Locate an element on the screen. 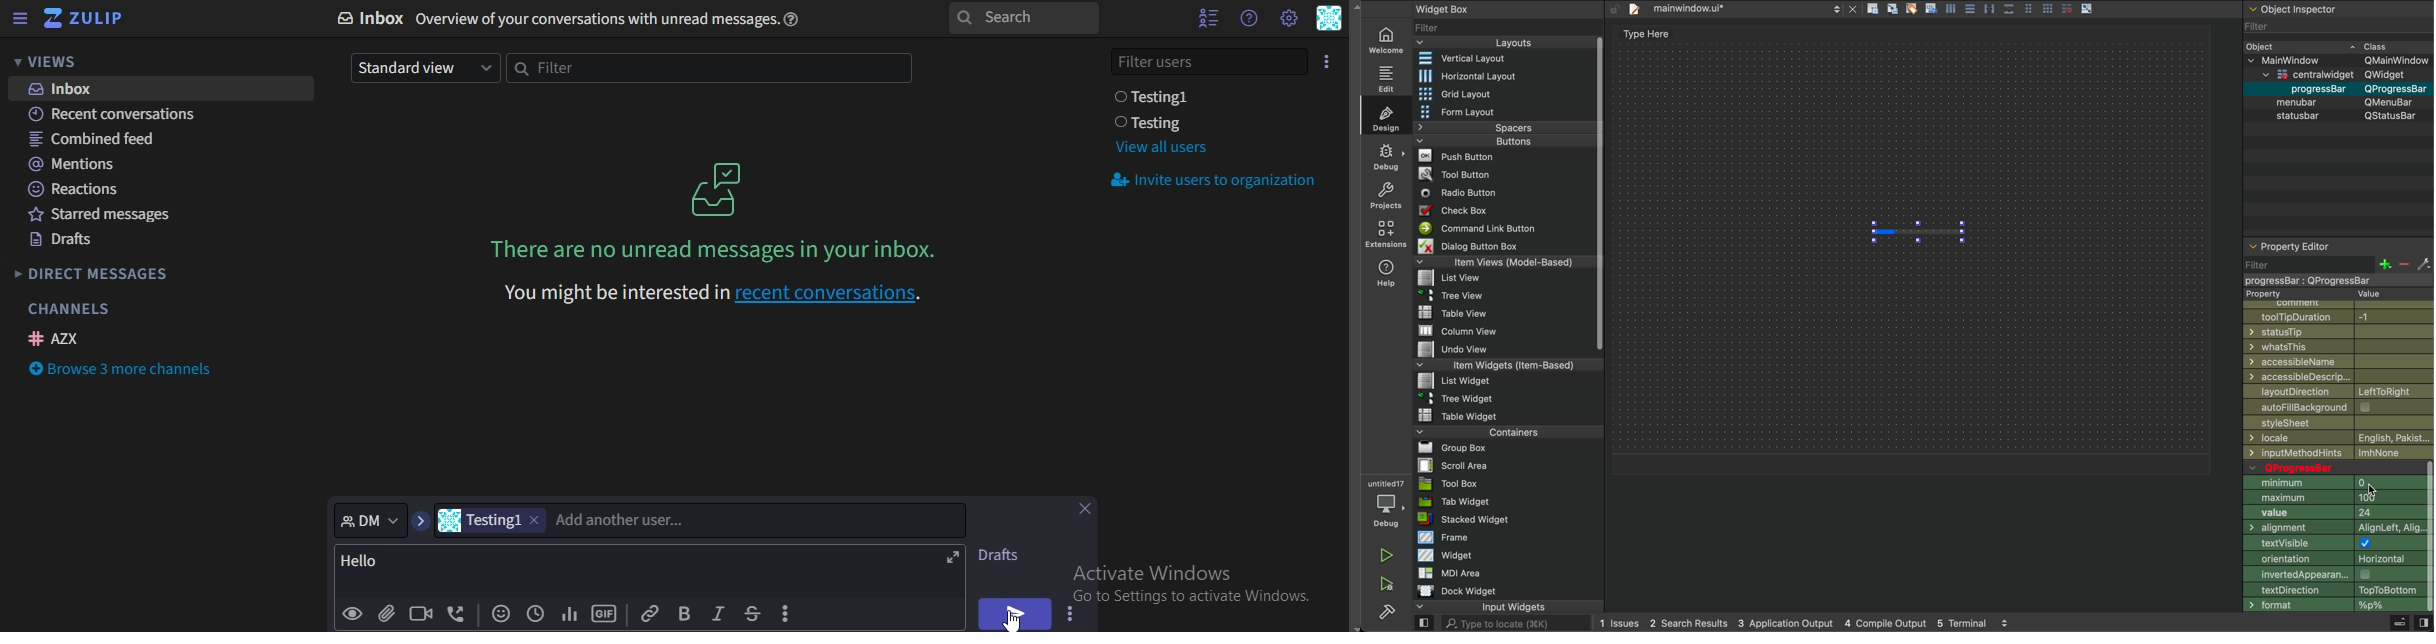 The width and height of the screenshot is (2436, 644). strikethrough is located at coordinates (751, 613).